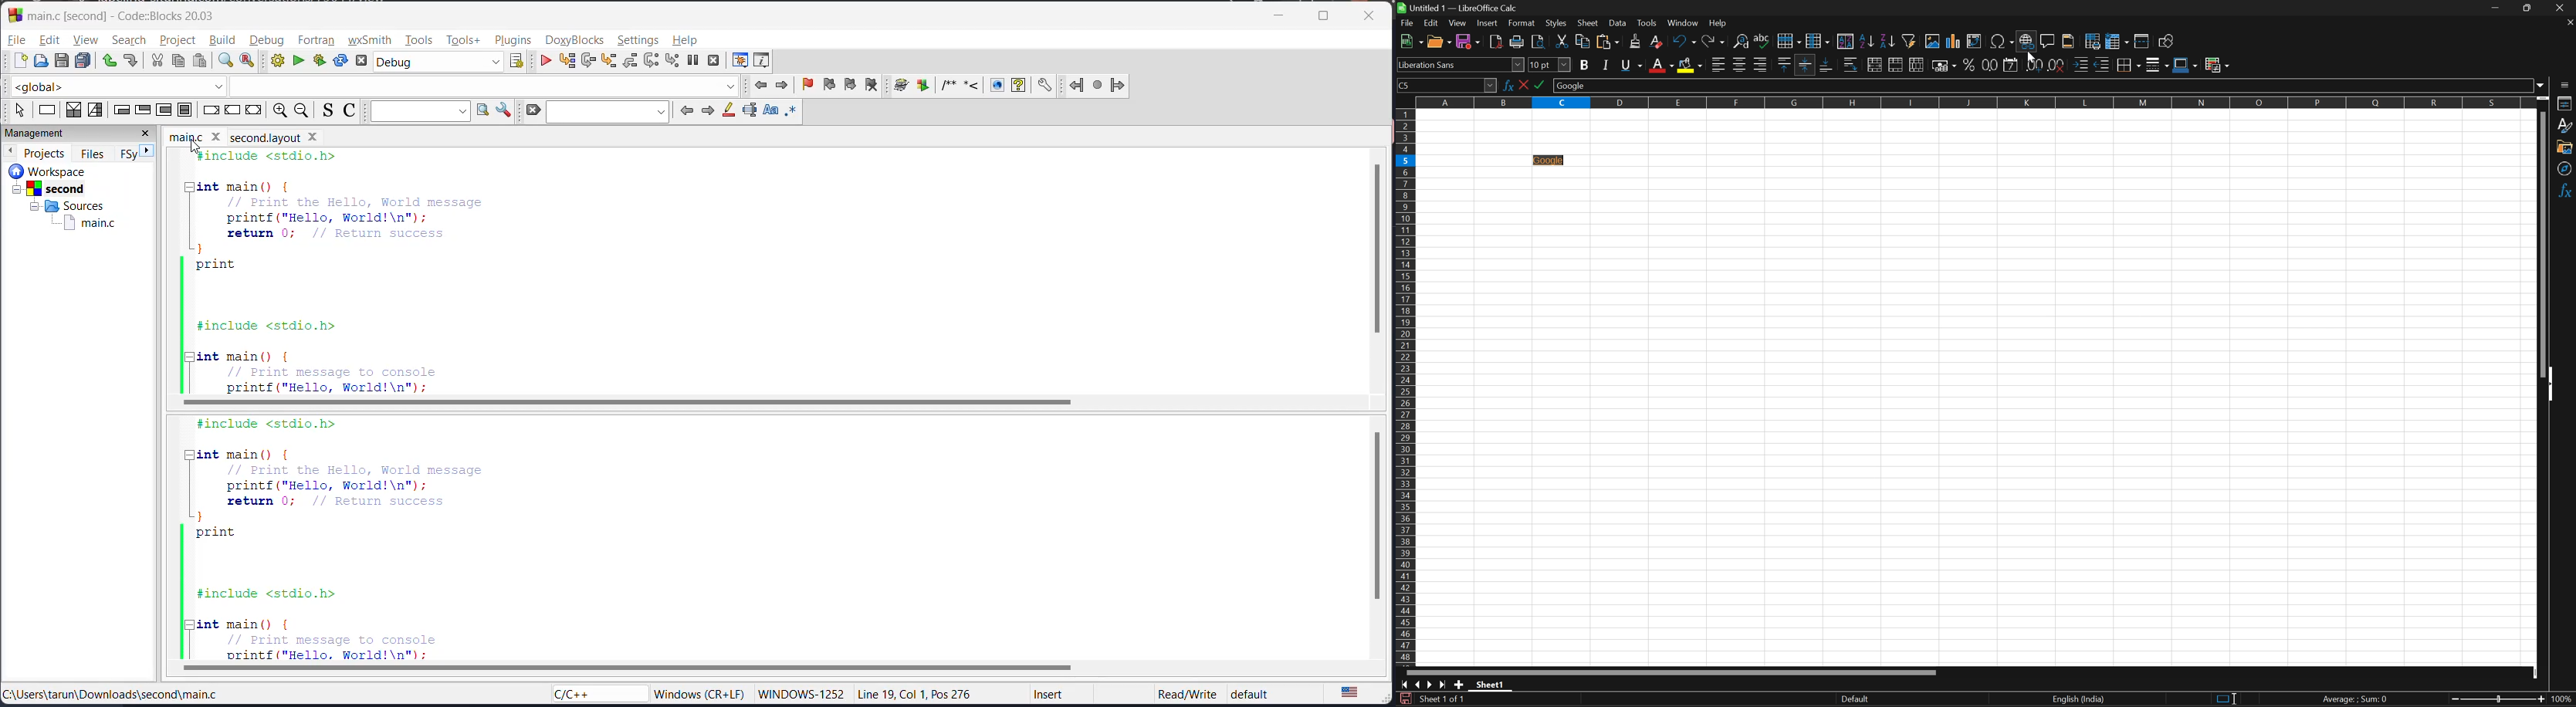  I want to click on Open, so click(1440, 42).